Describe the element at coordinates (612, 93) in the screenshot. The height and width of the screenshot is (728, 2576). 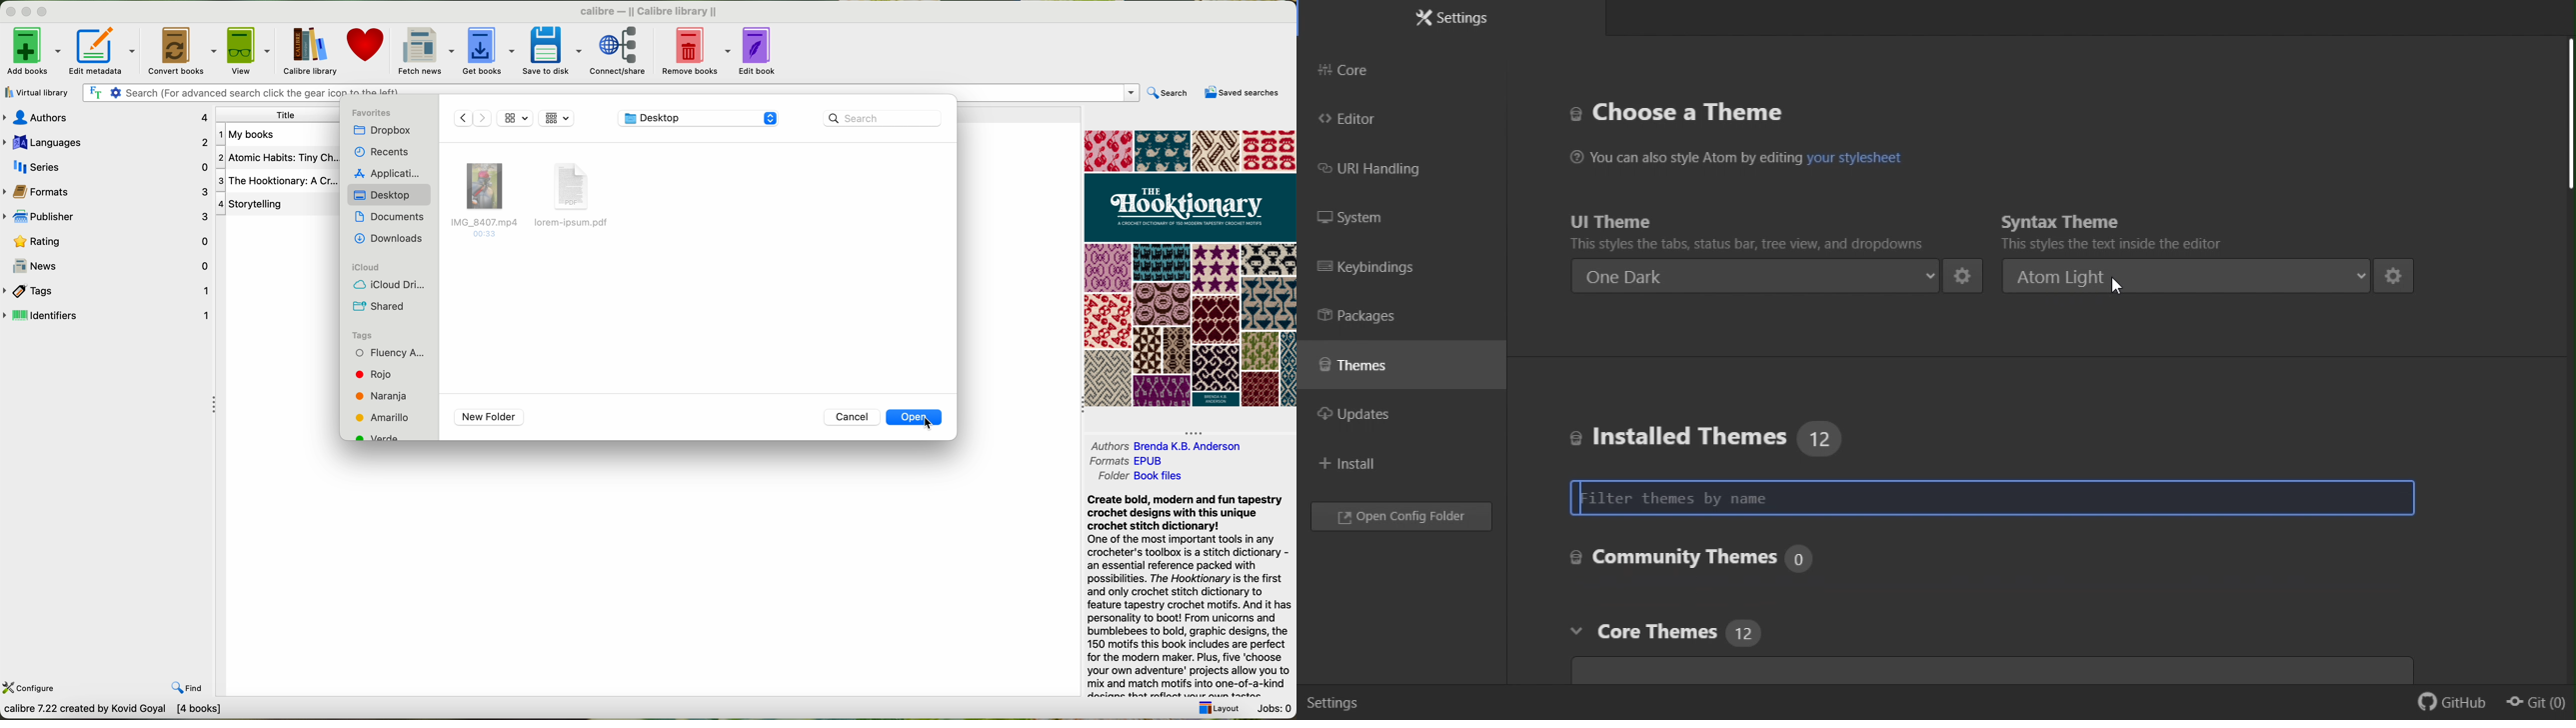
I see `search bar` at that location.